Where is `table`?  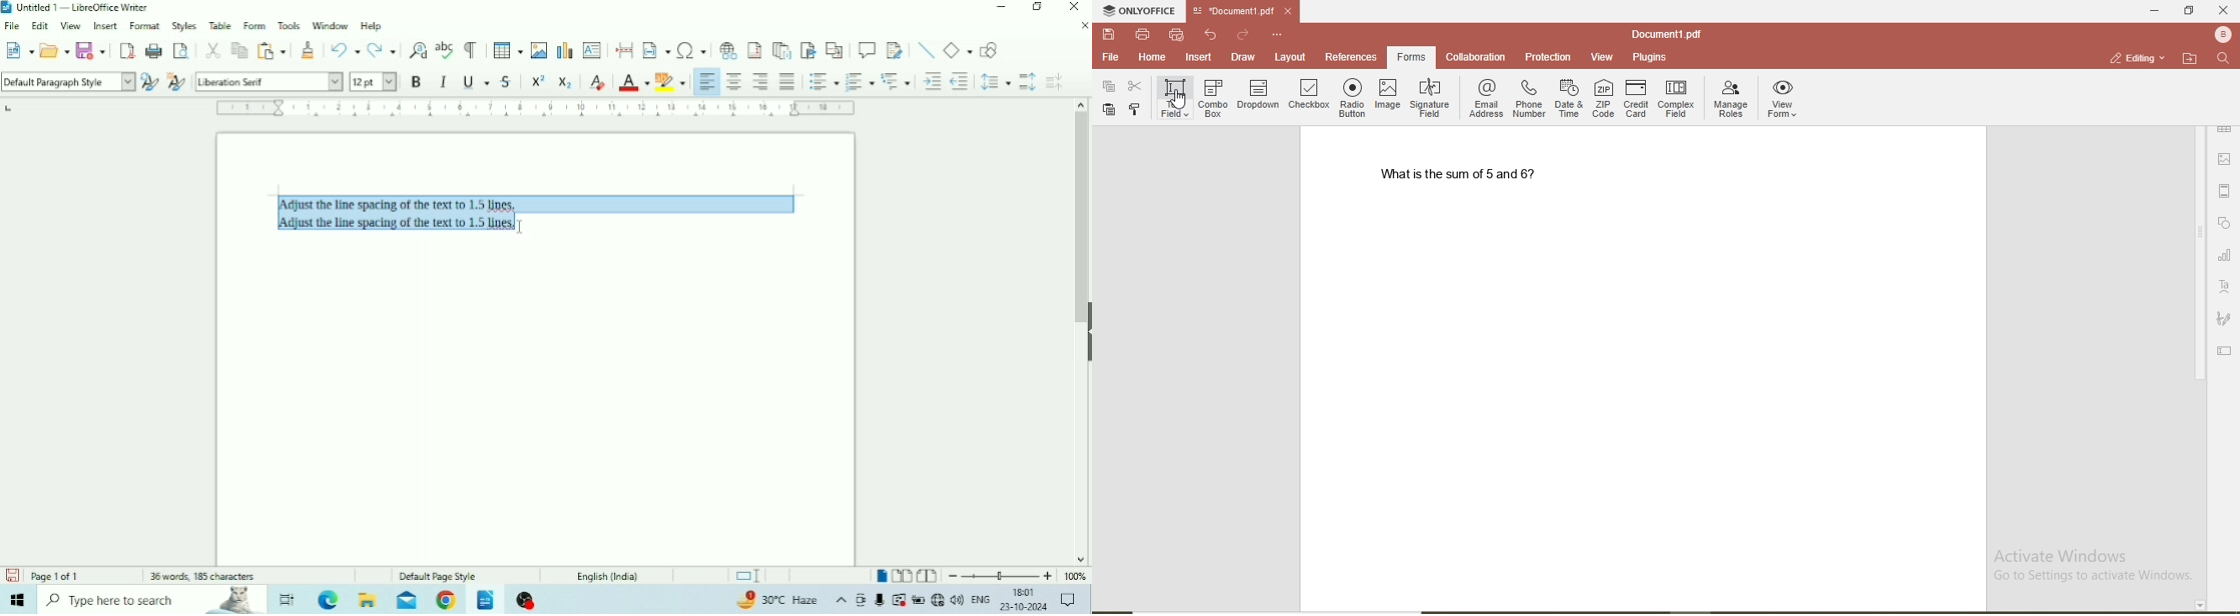 table is located at coordinates (2227, 128).